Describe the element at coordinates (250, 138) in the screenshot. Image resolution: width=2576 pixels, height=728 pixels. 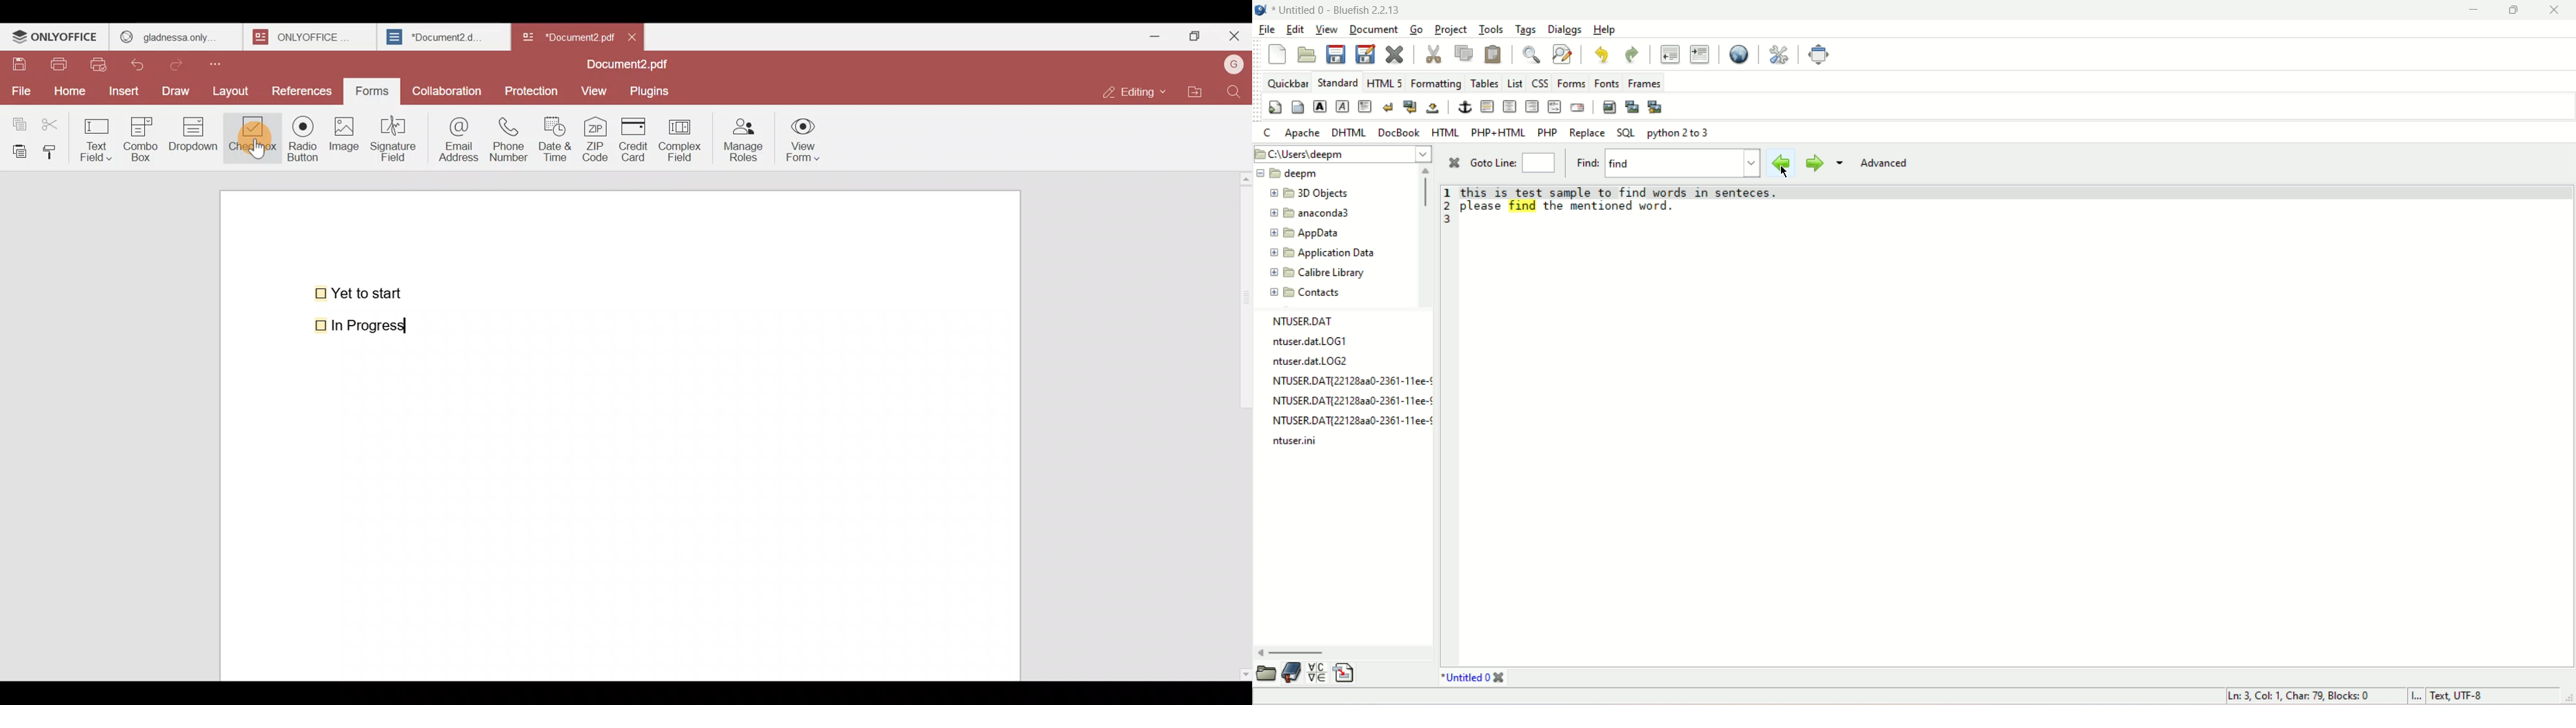
I see `Checkbox` at that location.